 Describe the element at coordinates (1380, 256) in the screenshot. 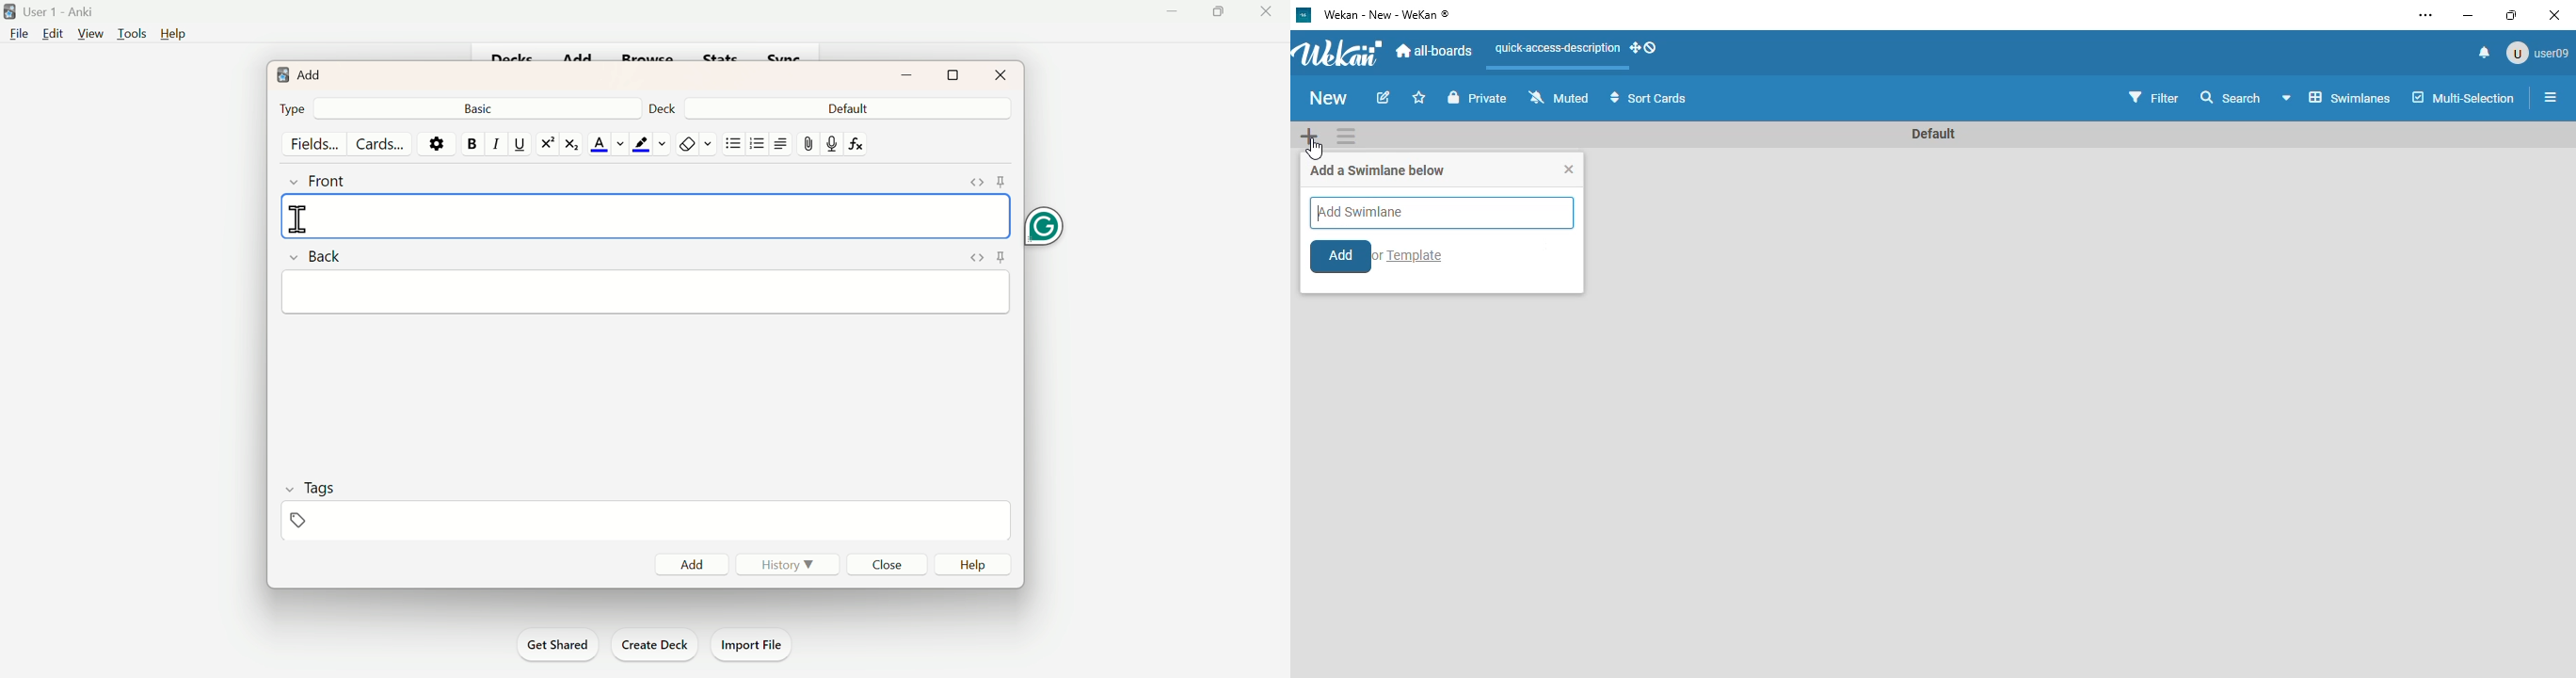

I see `or` at that location.